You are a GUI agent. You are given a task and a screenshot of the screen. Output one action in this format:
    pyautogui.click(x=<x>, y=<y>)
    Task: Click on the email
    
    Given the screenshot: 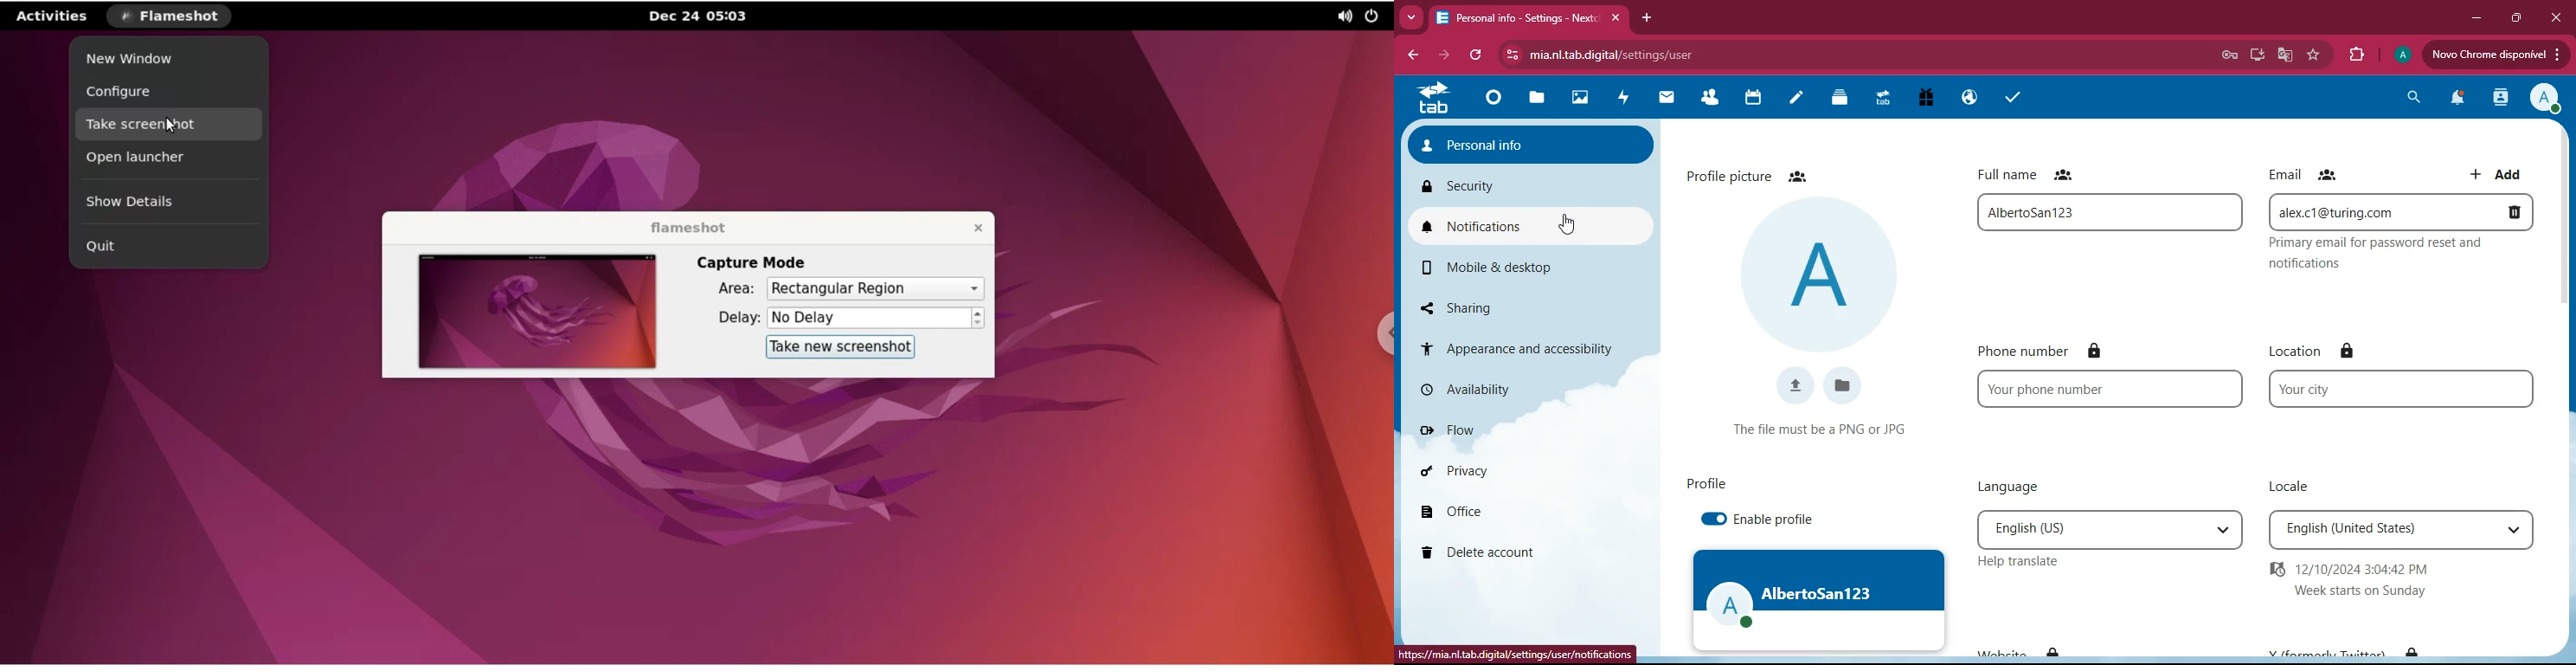 What is the action you would take?
    pyautogui.click(x=2320, y=172)
    